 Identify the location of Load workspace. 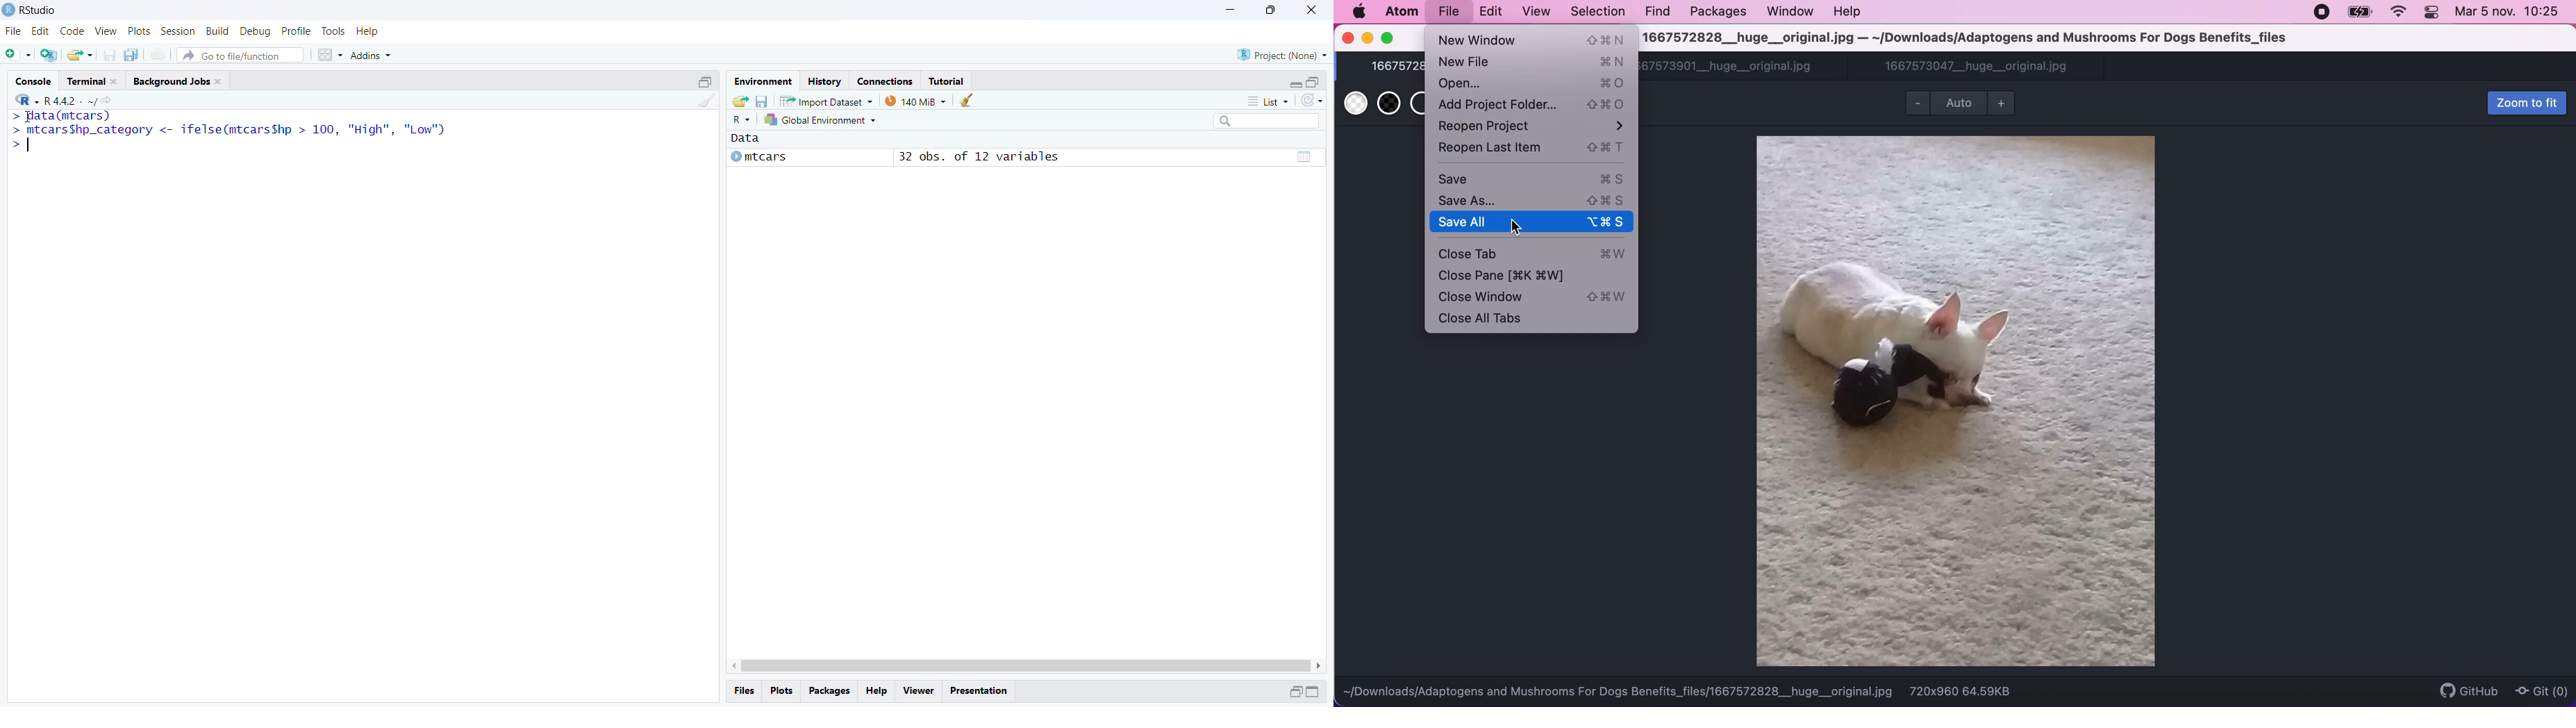
(738, 101).